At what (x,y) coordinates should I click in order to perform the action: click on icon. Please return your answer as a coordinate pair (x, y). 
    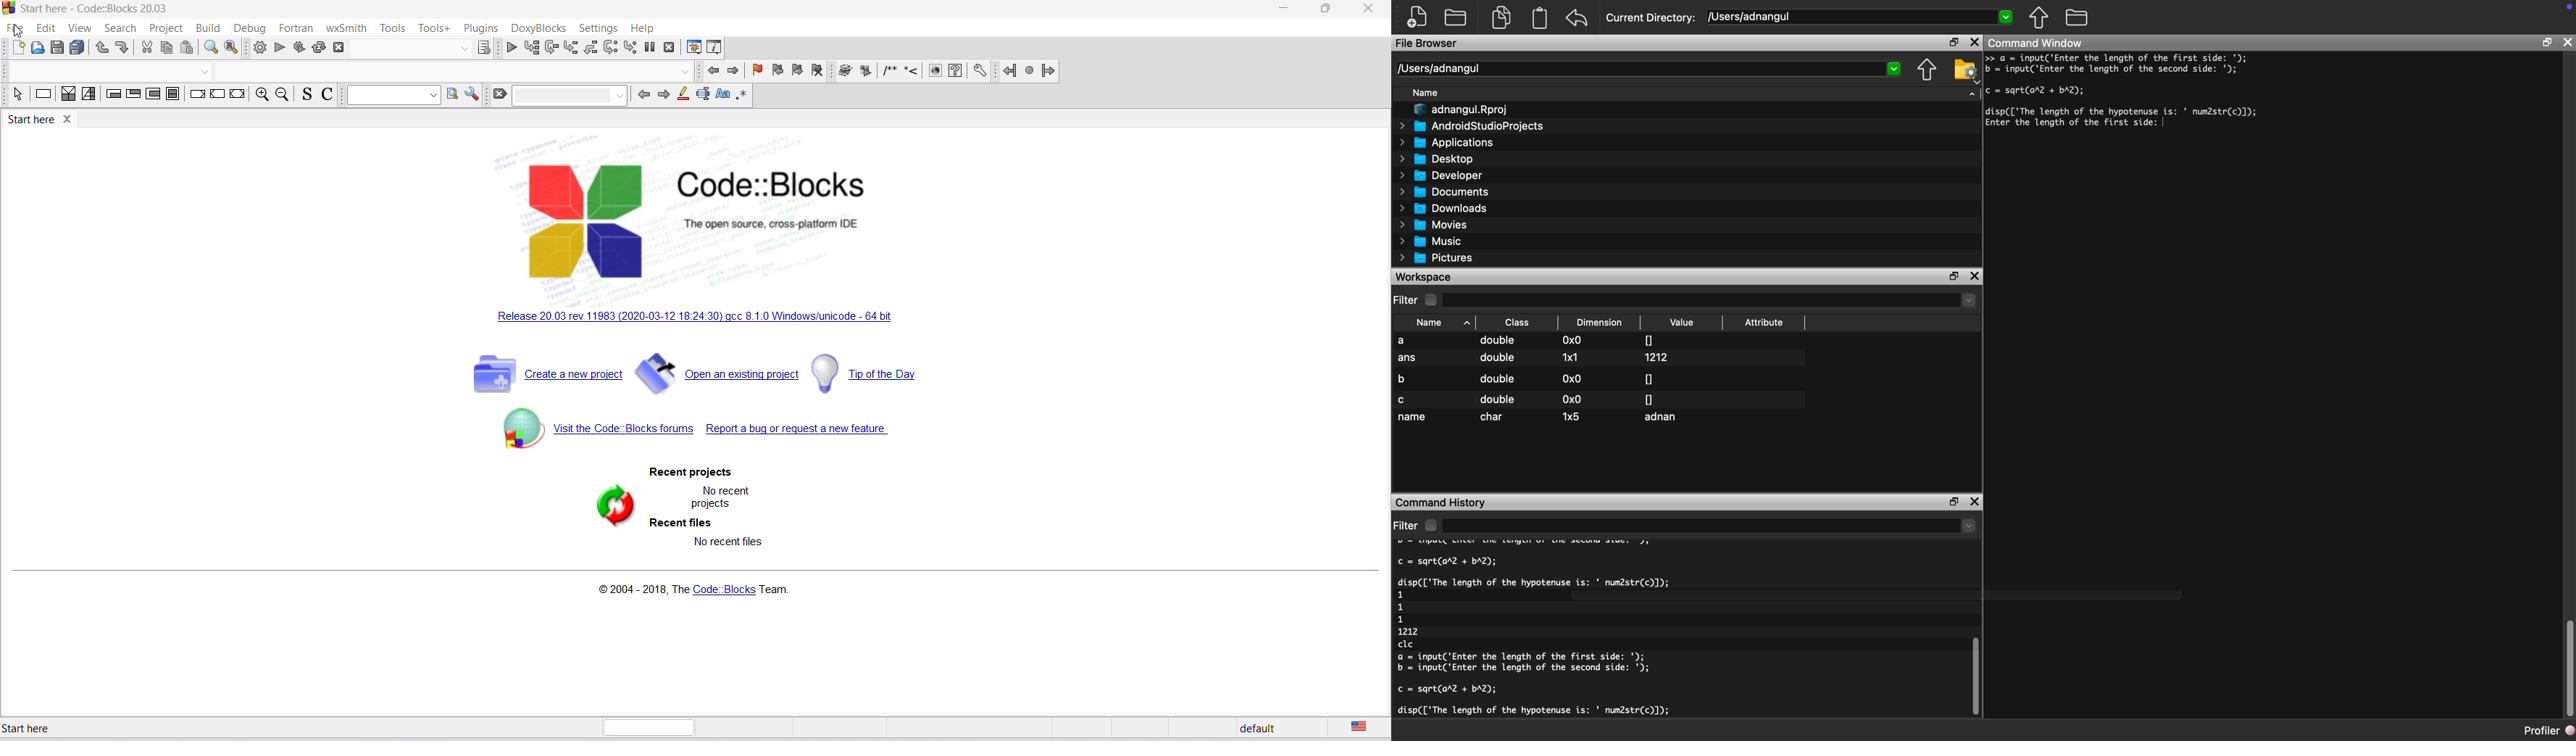
    Looking at the image, I should click on (845, 72).